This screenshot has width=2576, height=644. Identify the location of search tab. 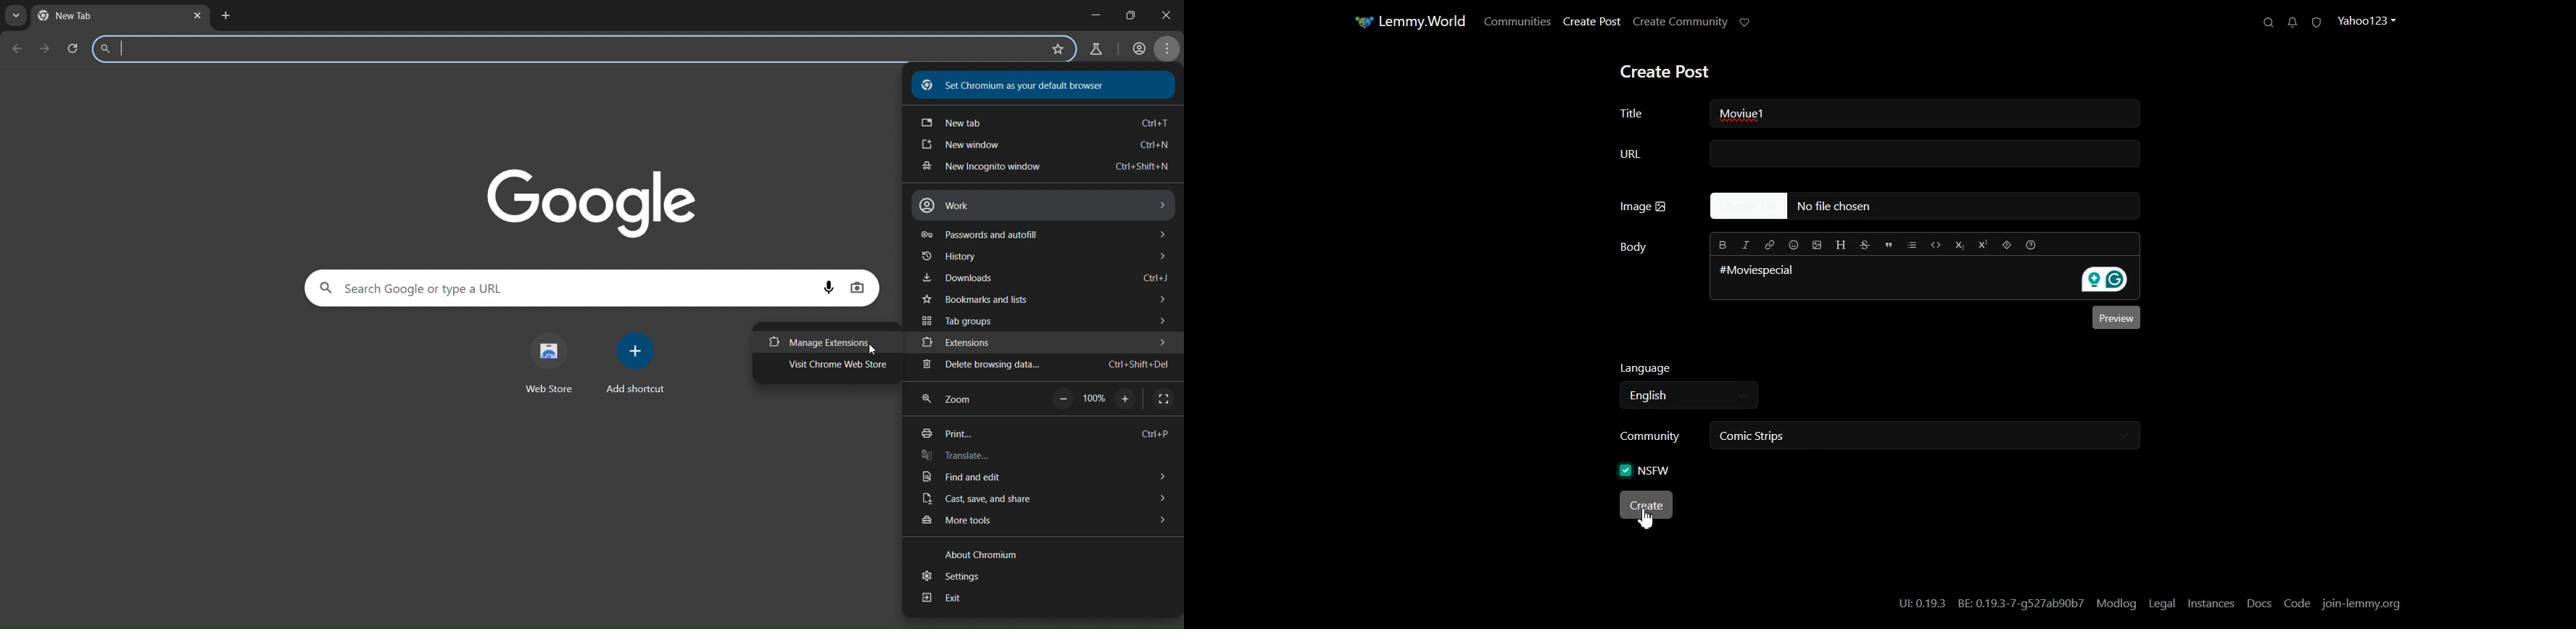
(14, 14).